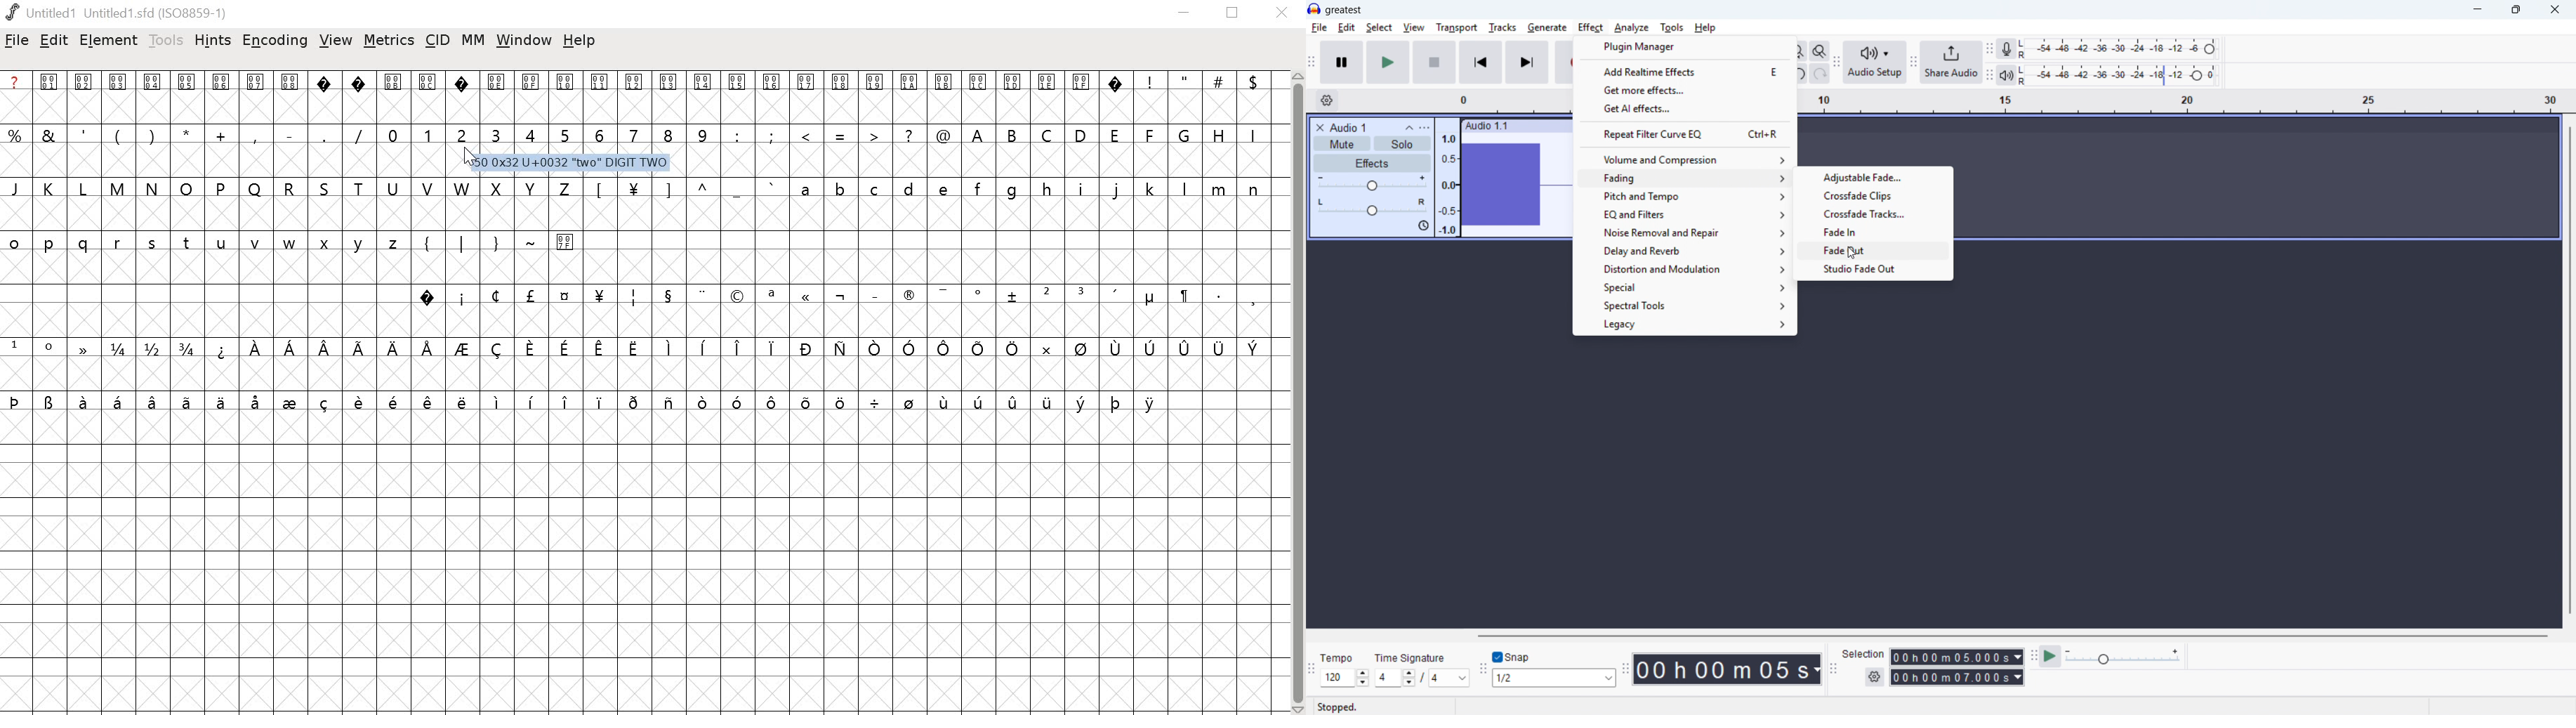 This screenshot has width=2576, height=728. I want to click on effect, so click(1591, 28).